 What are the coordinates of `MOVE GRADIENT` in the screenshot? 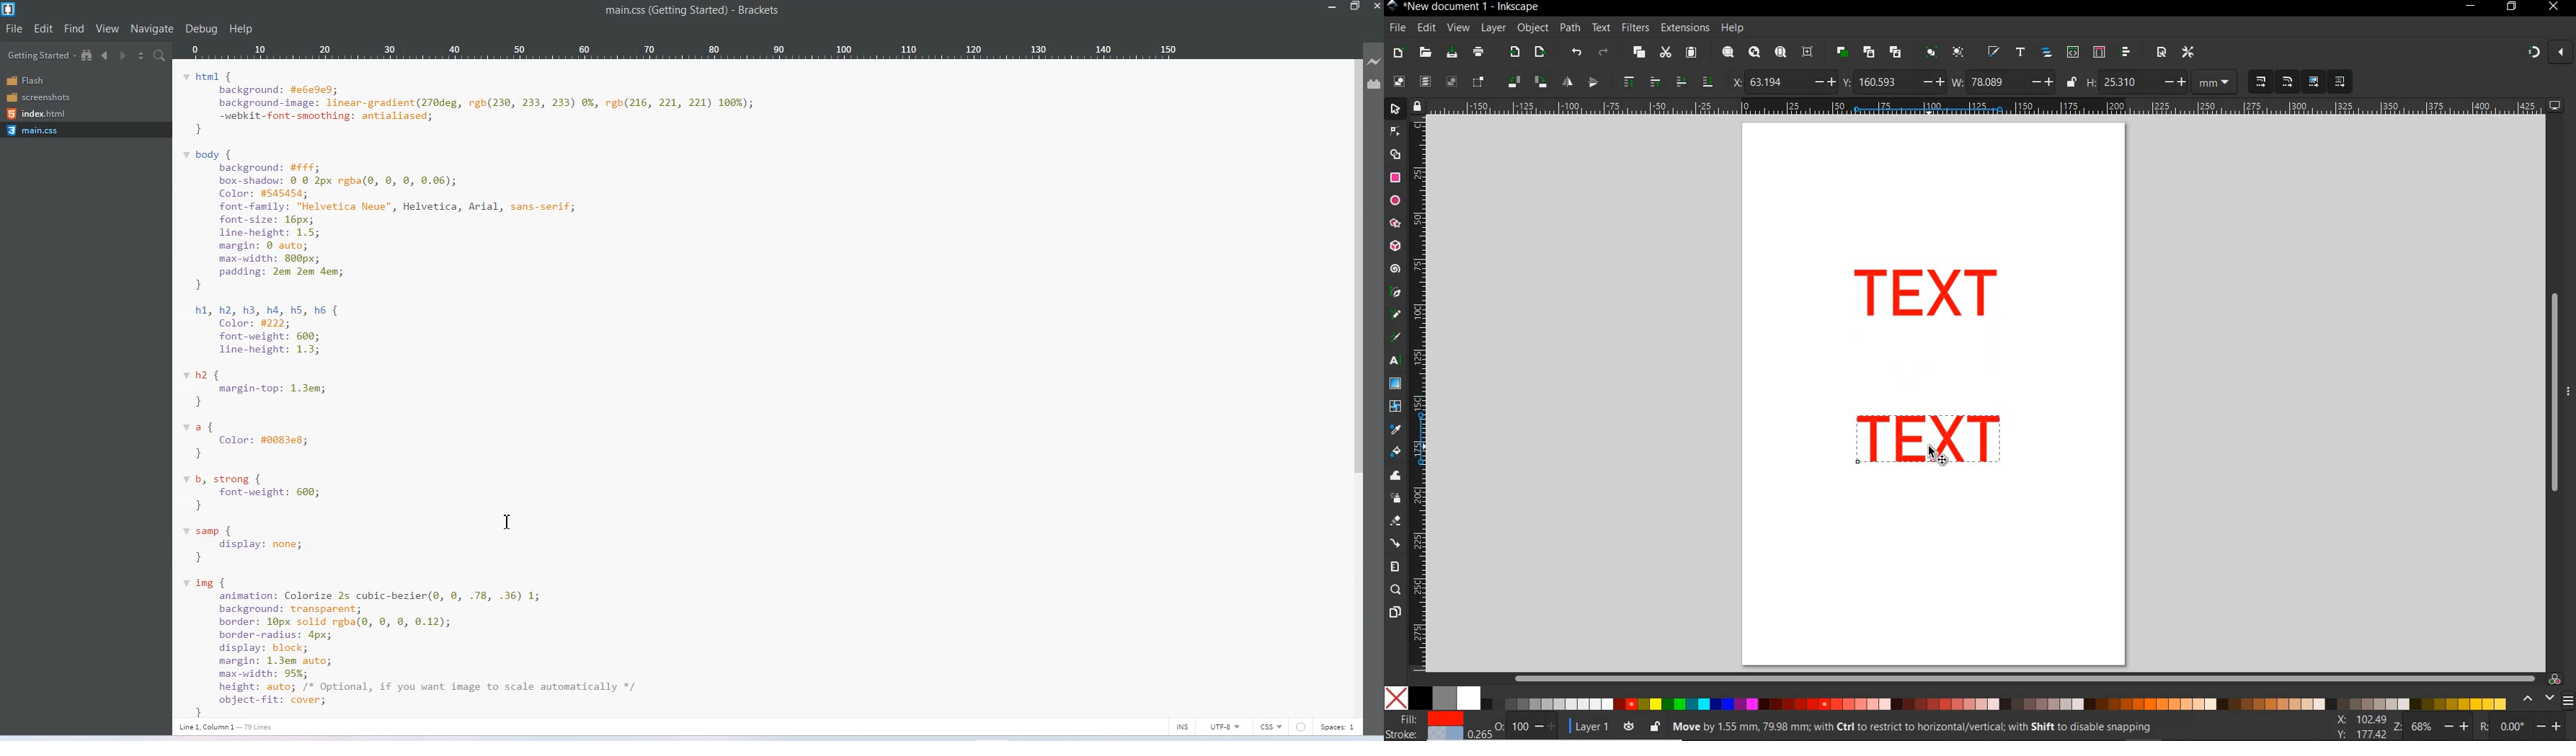 It's located at (2314, 82).